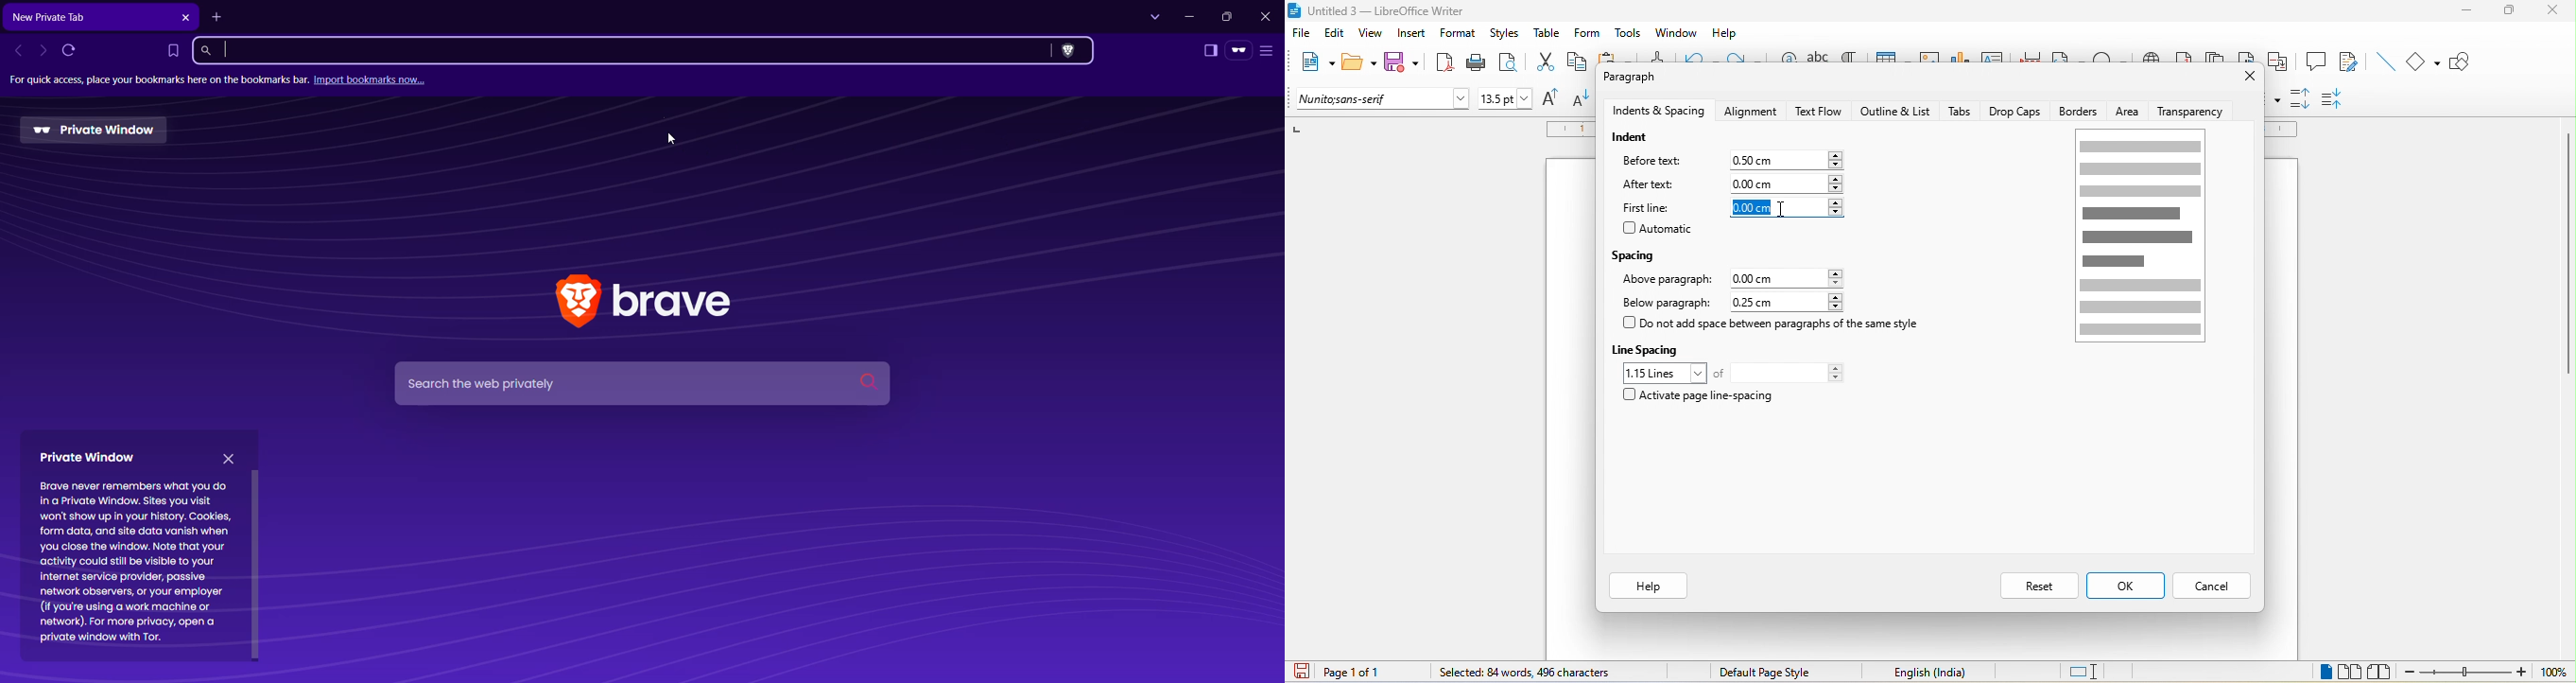 Image resolution: width=2576 pixels, height=700 pixels. What do you see at coordinates (2425, 62) in the screenshot?
I see `basic shapes` at bounding box center [2425, 62].